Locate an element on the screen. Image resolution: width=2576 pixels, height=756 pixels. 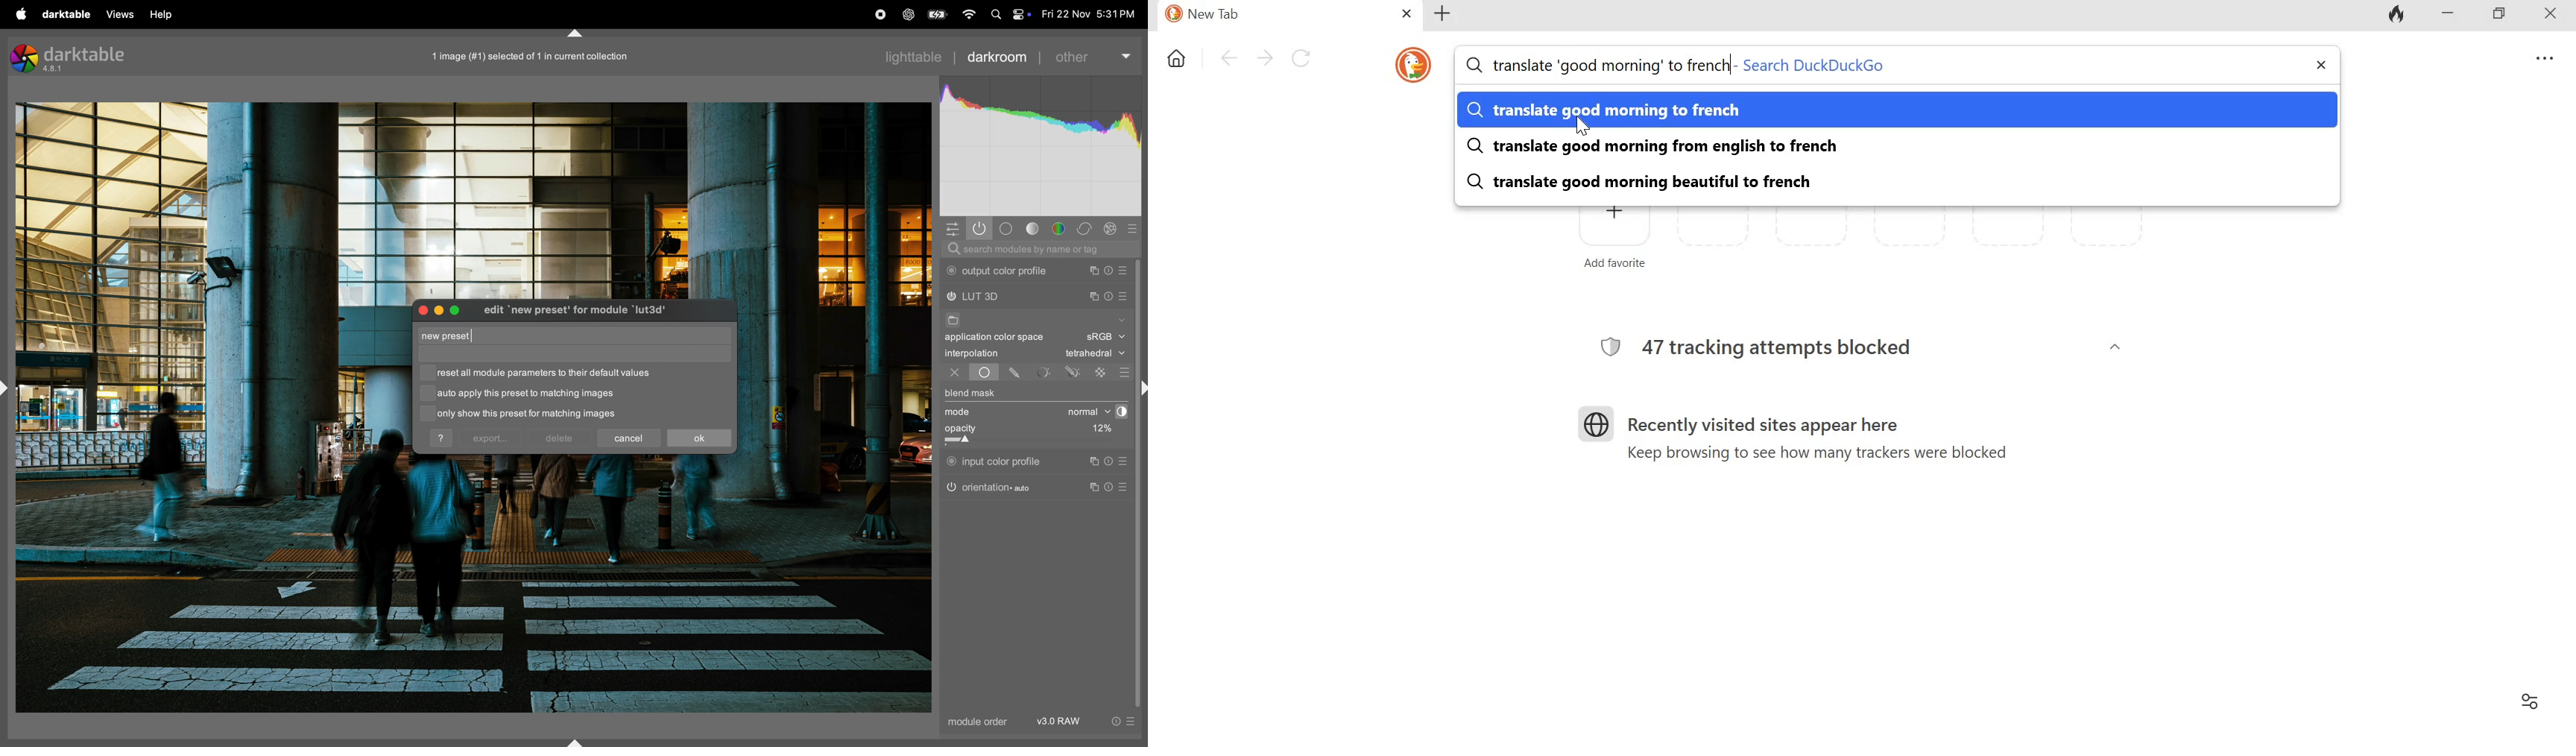
export is located at coordinates (491, 439).